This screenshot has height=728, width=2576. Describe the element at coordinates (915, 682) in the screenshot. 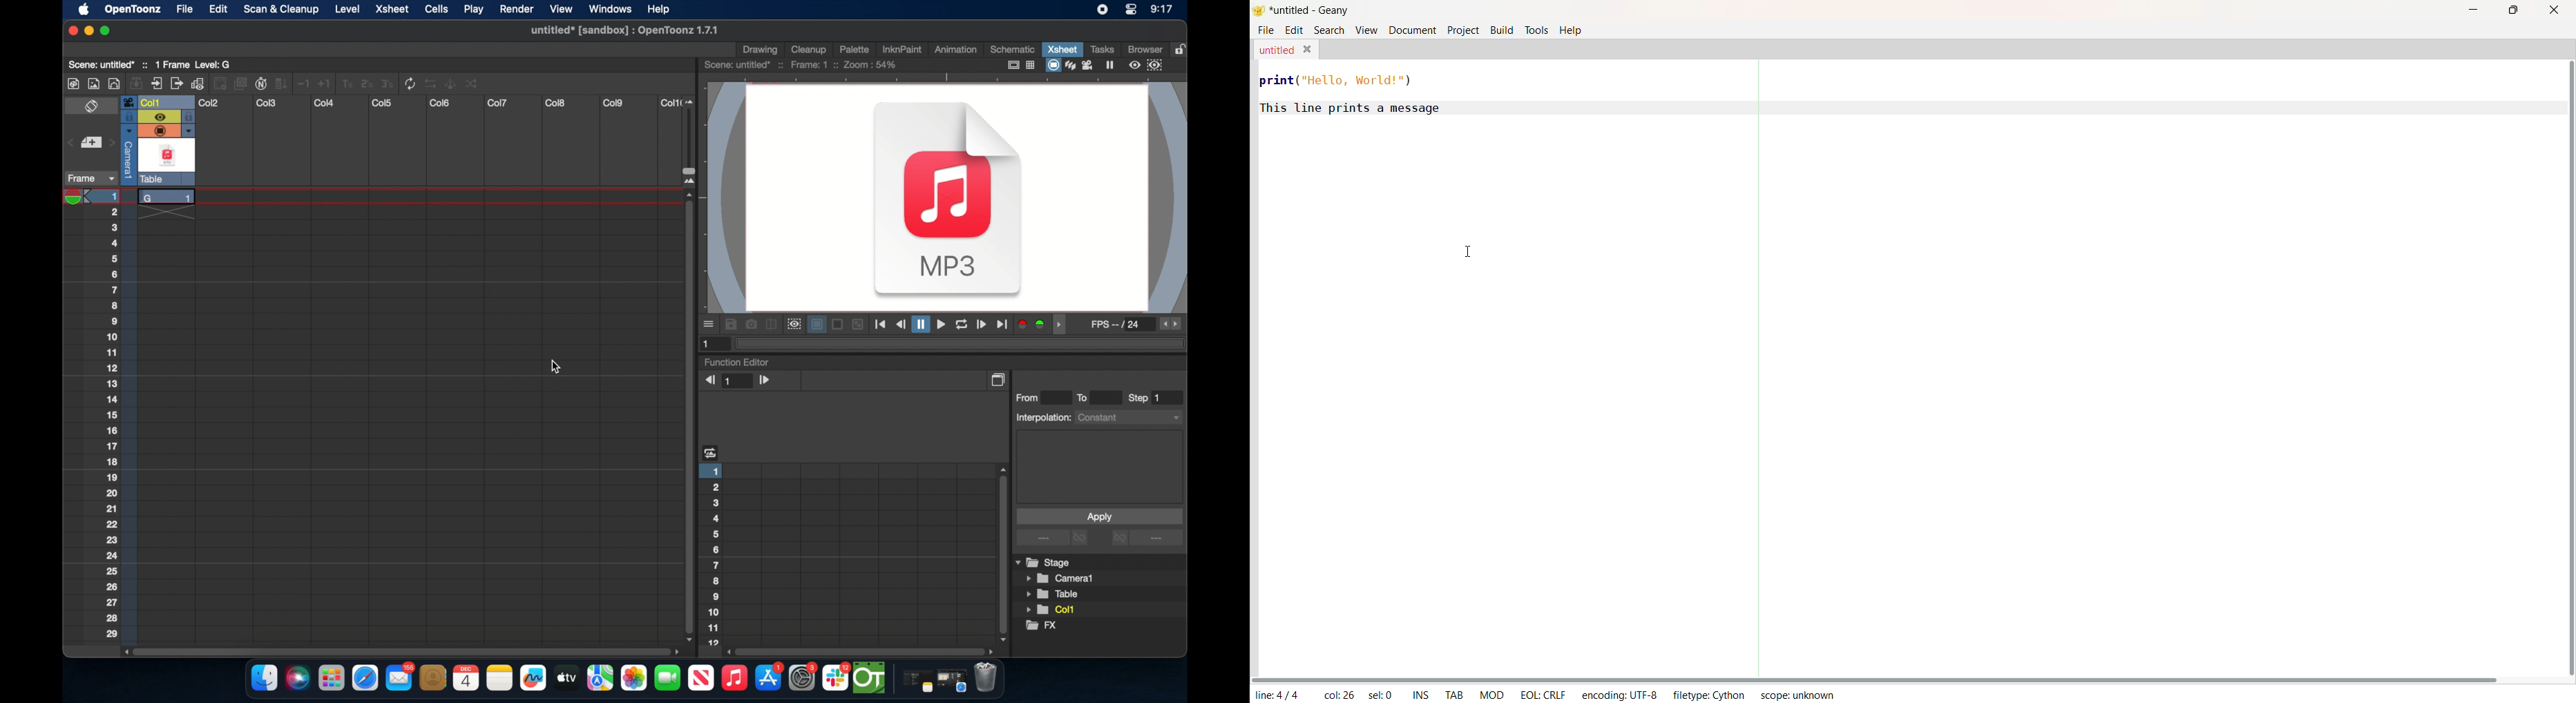

I see `notes` at that location.